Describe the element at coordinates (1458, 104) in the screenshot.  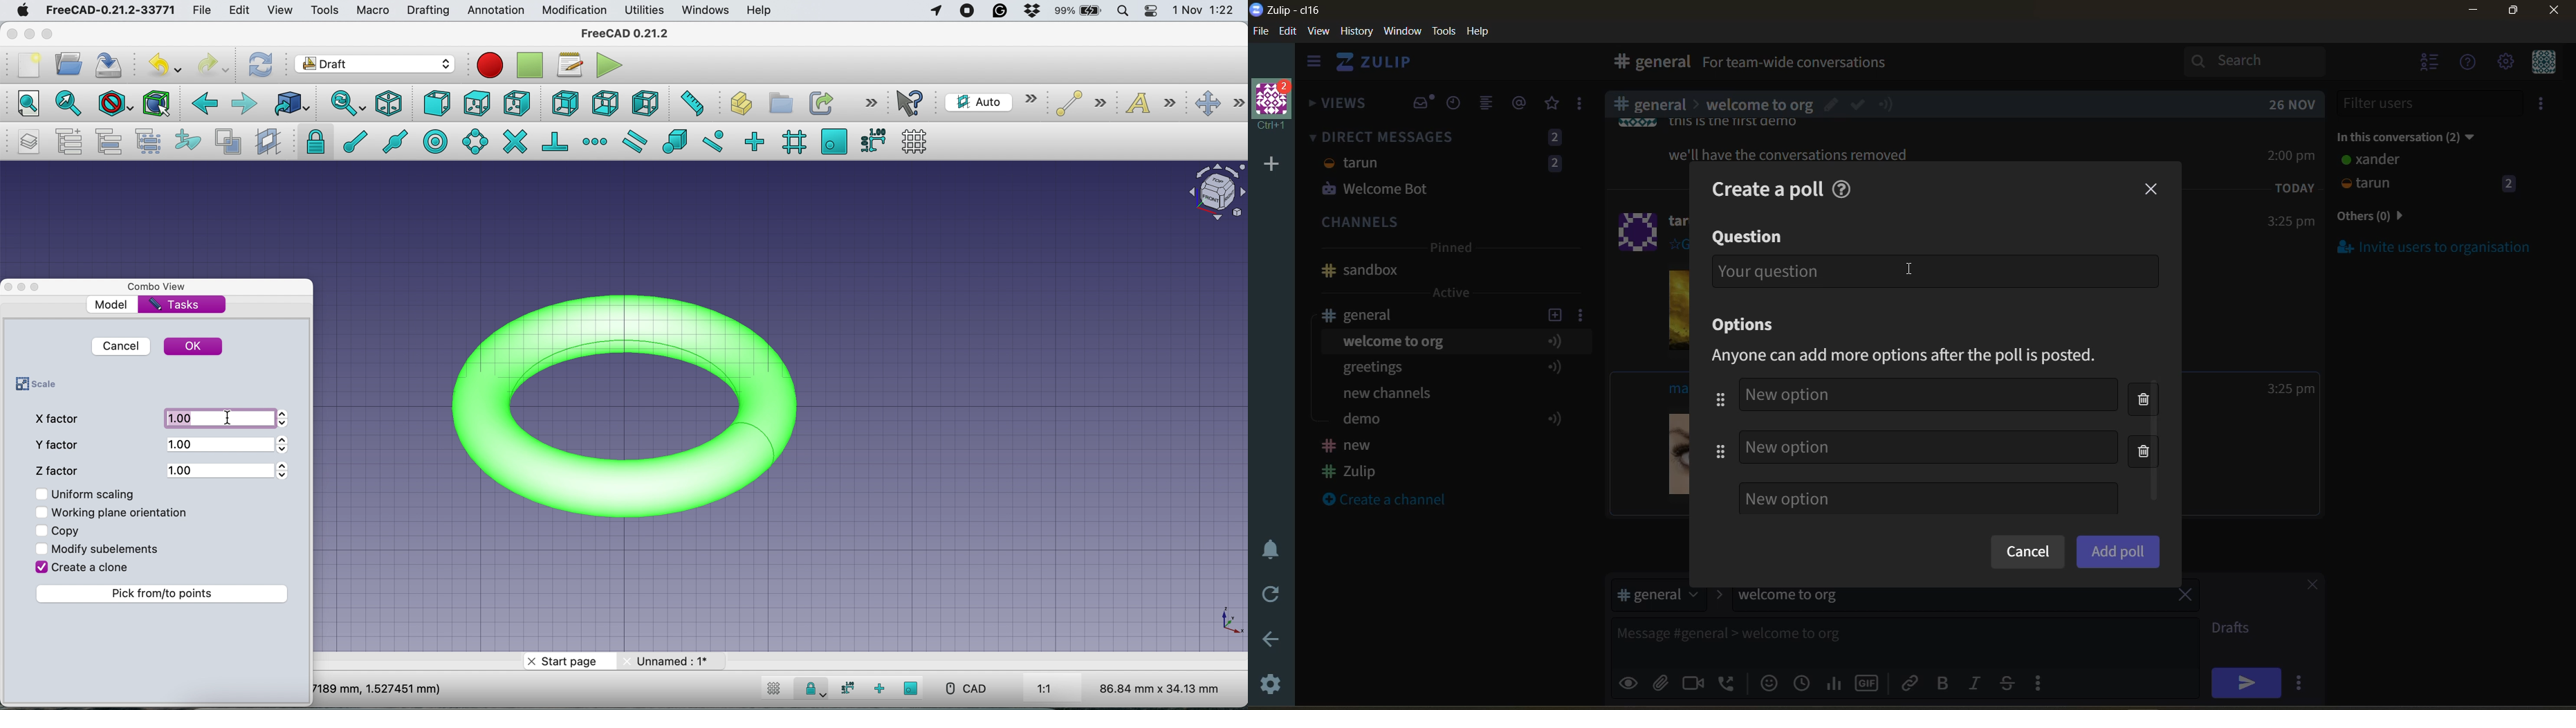
I see `recent conversations` at that location.